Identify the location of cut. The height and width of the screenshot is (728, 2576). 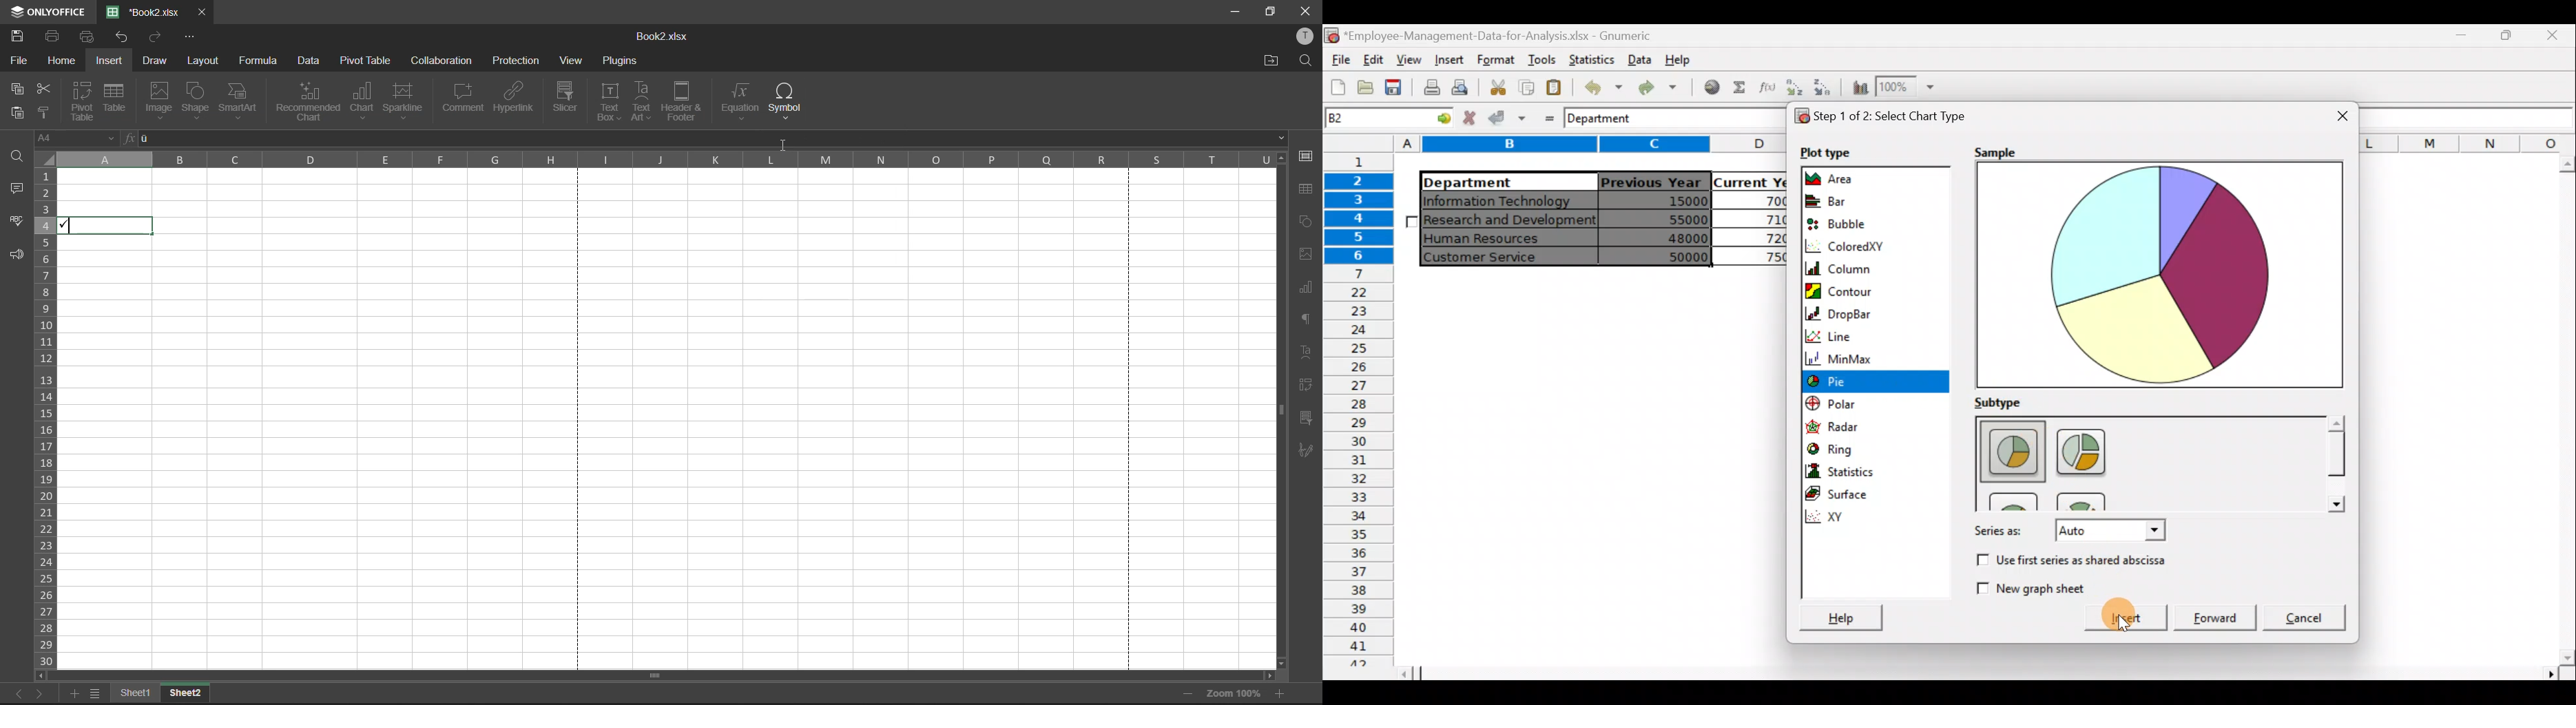
(45, 90).